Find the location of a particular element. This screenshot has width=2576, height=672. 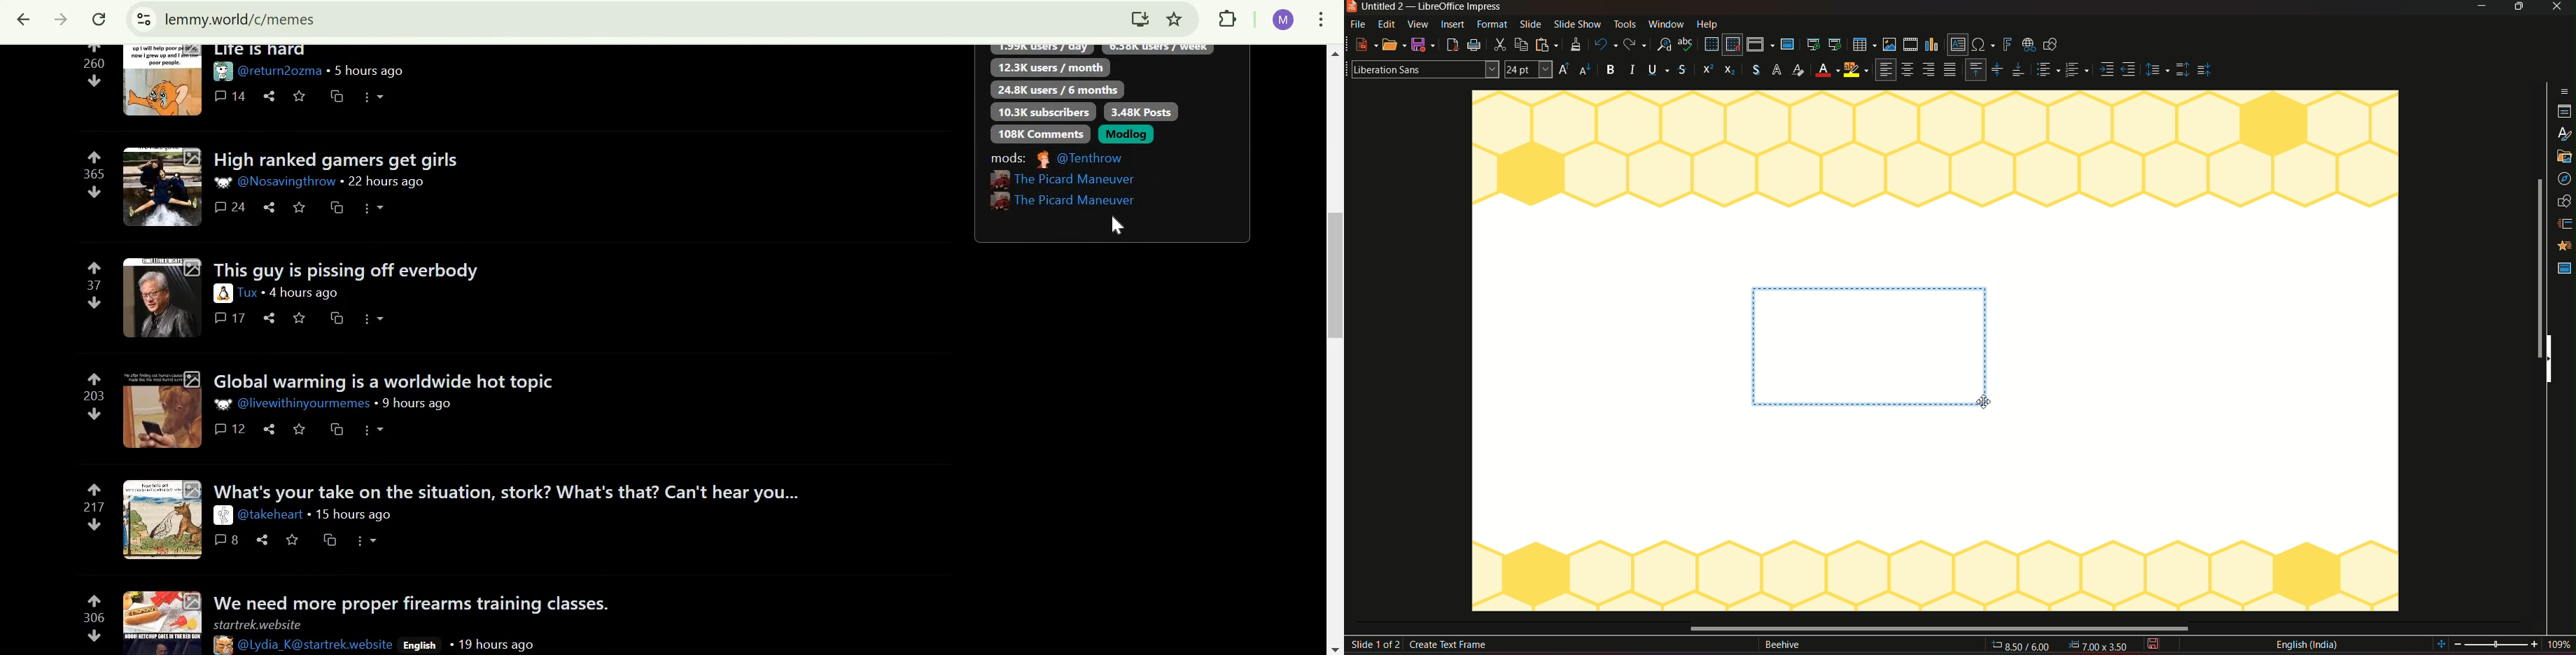

save is located at coordinates (300, 428).